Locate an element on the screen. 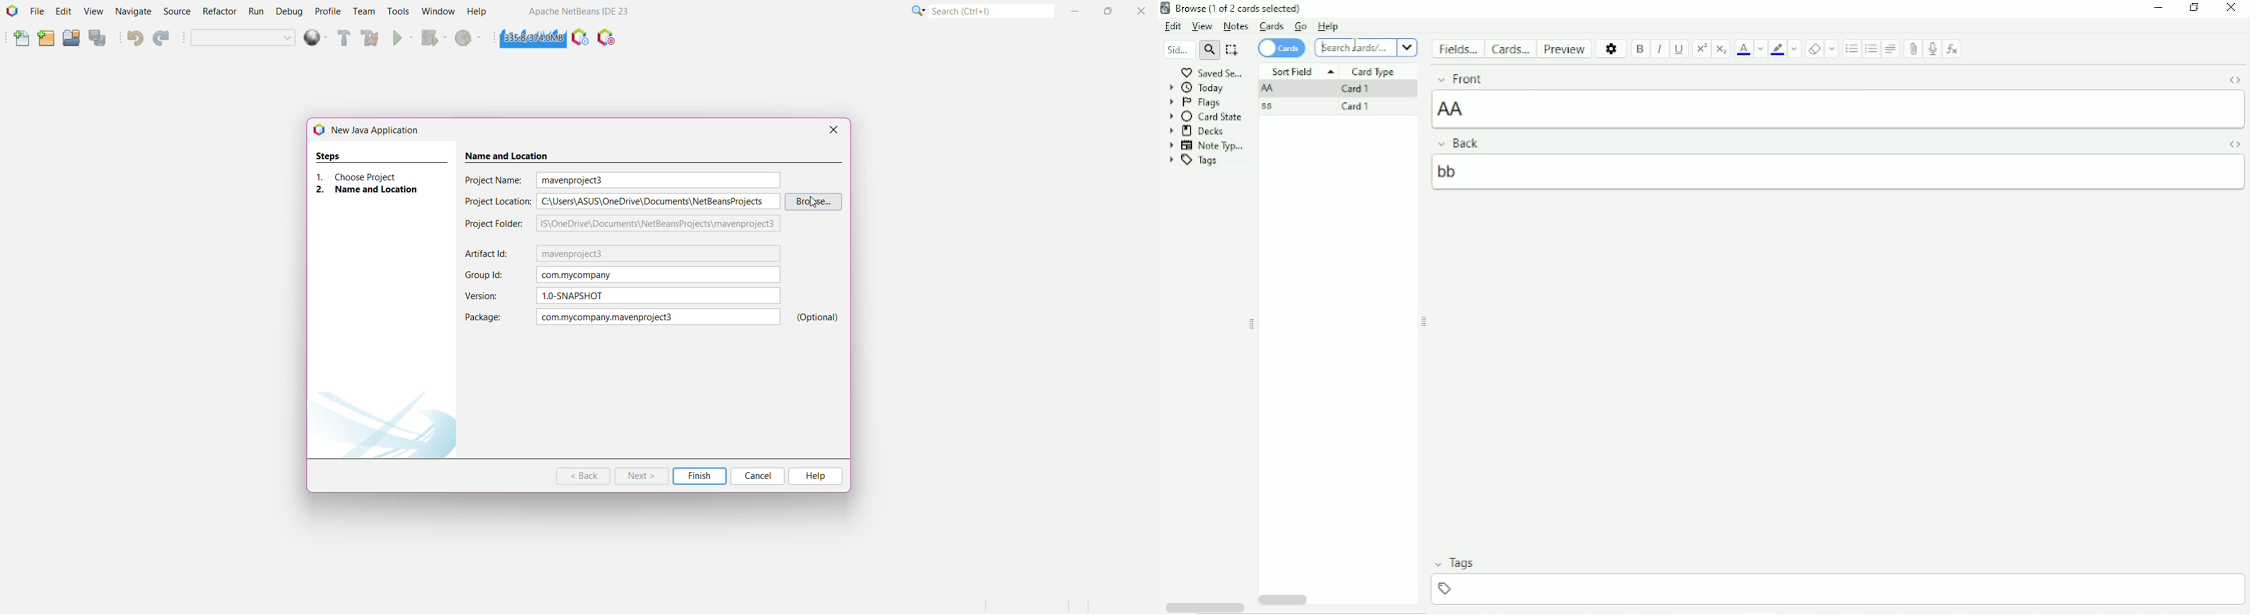  Subscript is located at coordinates (1722, 49).